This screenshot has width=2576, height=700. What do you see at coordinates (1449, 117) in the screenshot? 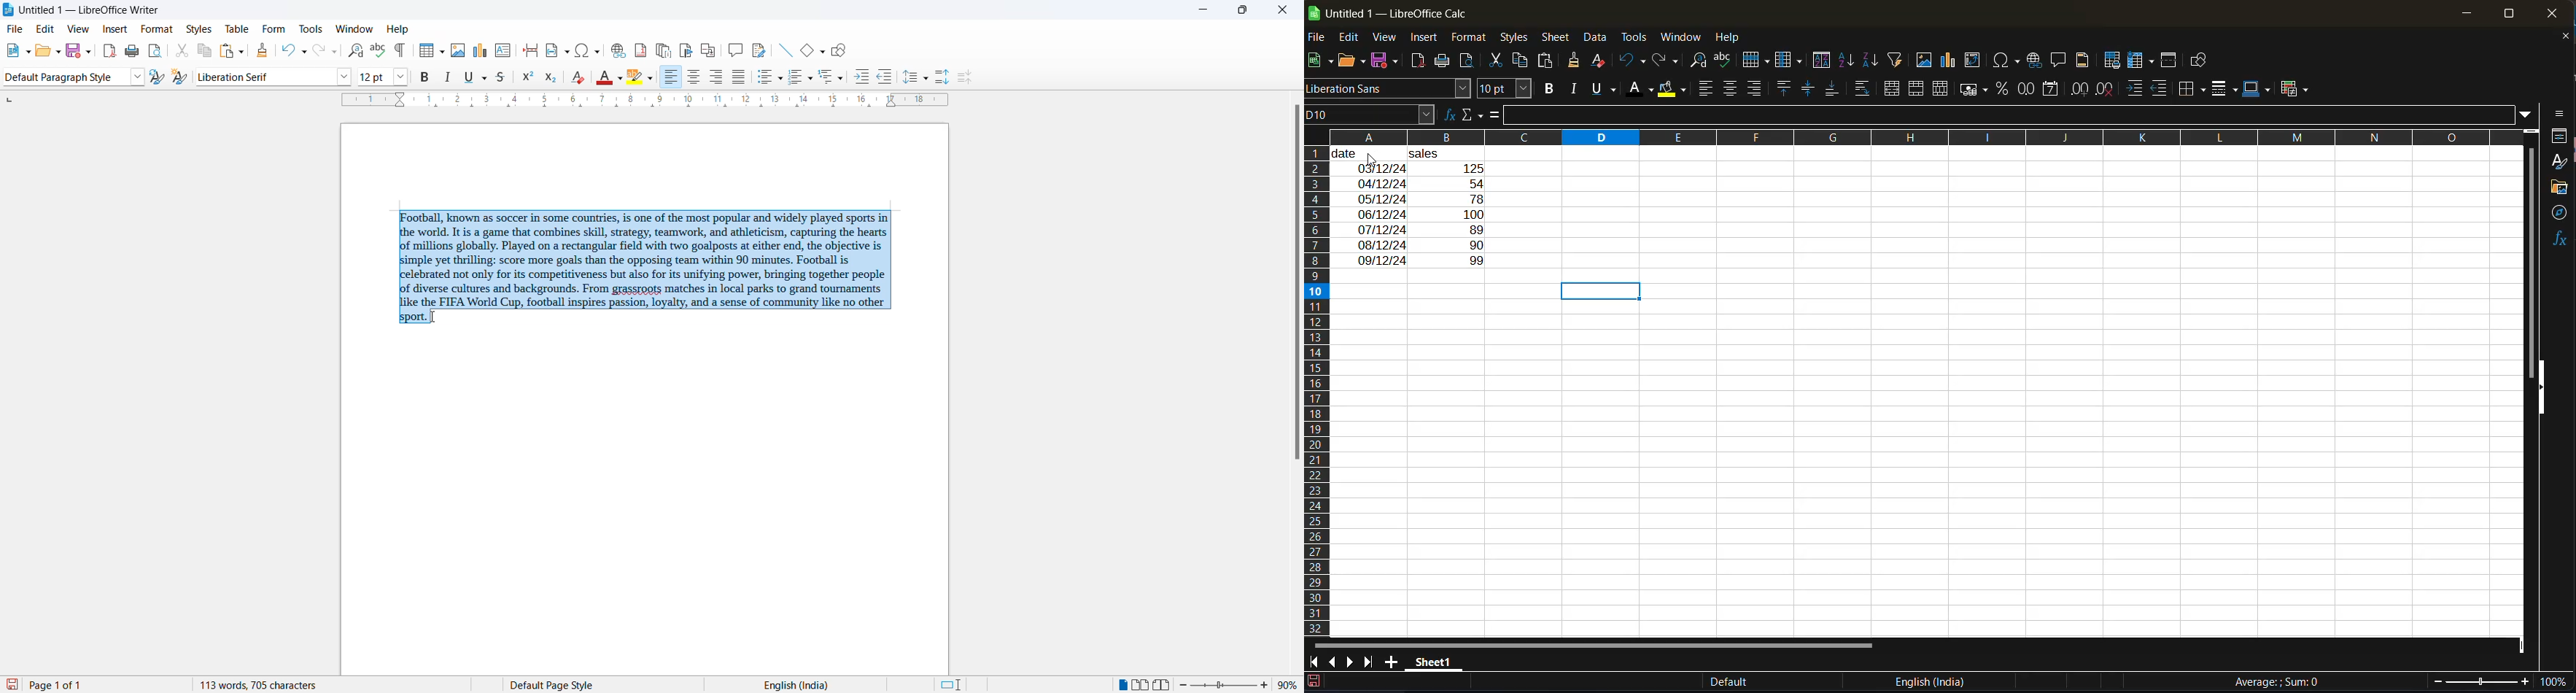
I see `function wizard` at bounding box center [1449, 117].